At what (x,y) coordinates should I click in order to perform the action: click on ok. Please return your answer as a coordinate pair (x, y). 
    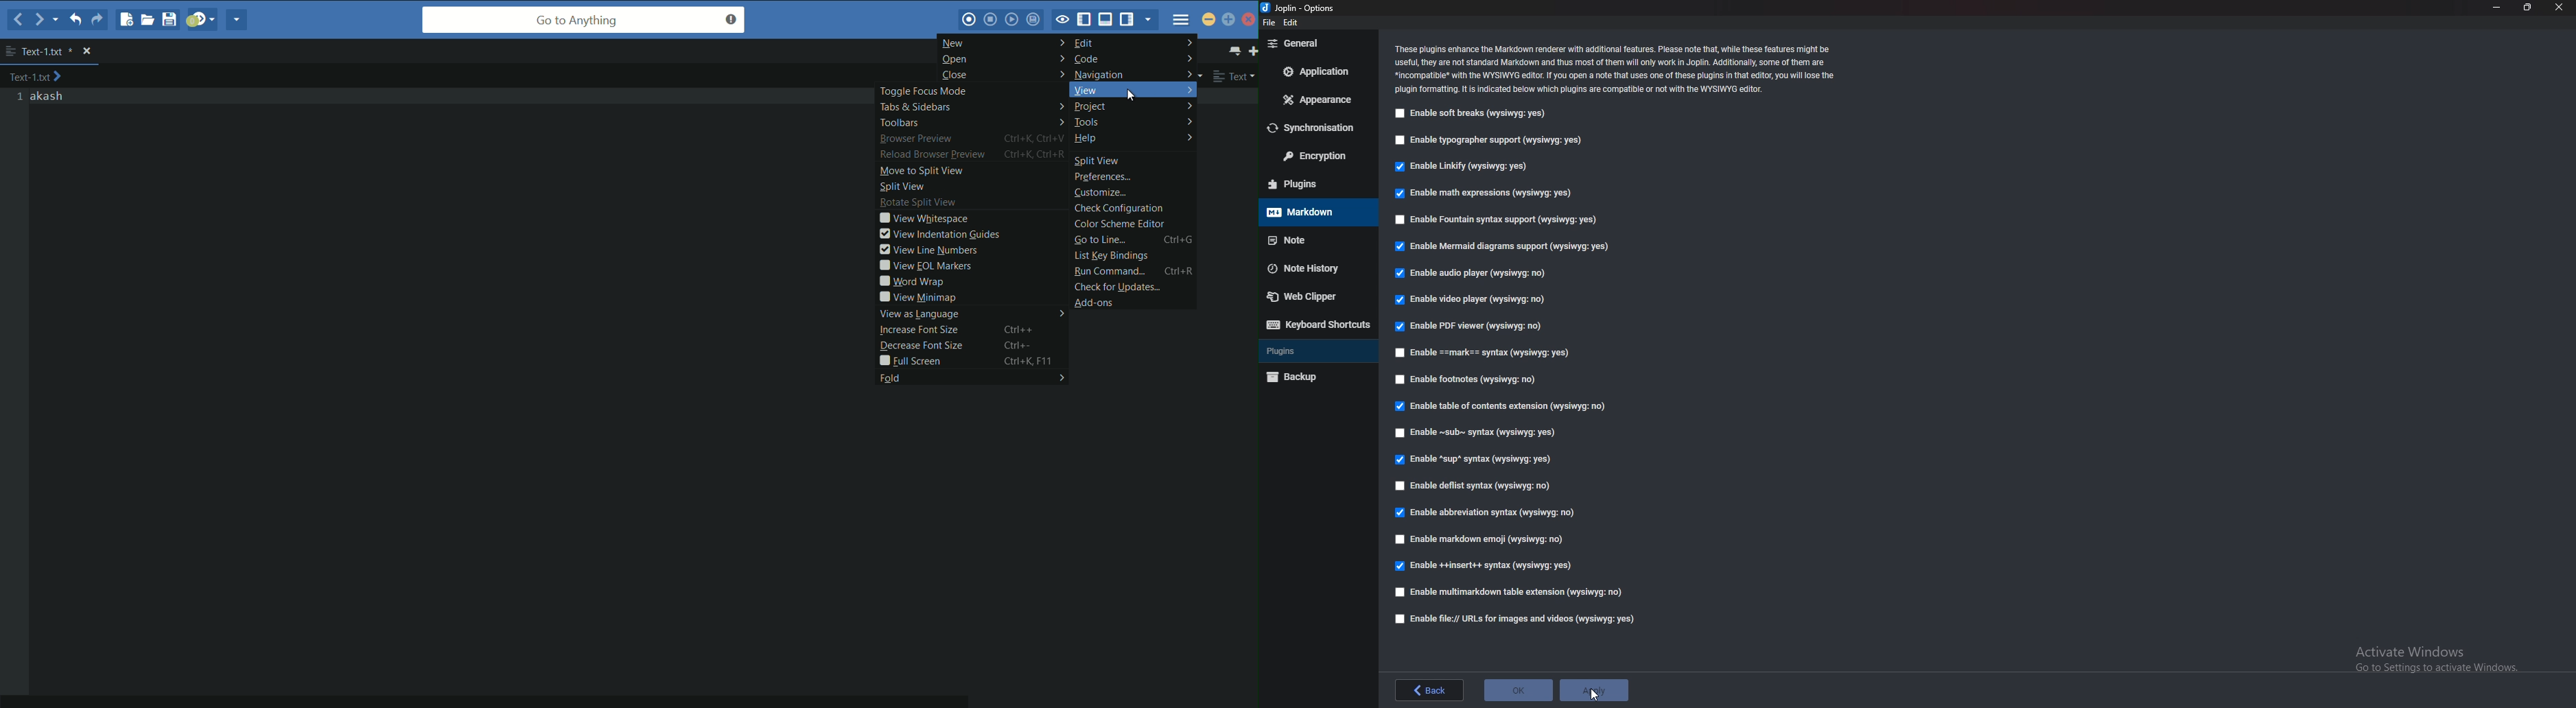
    Looking at the image, I should click on (1520, 690).